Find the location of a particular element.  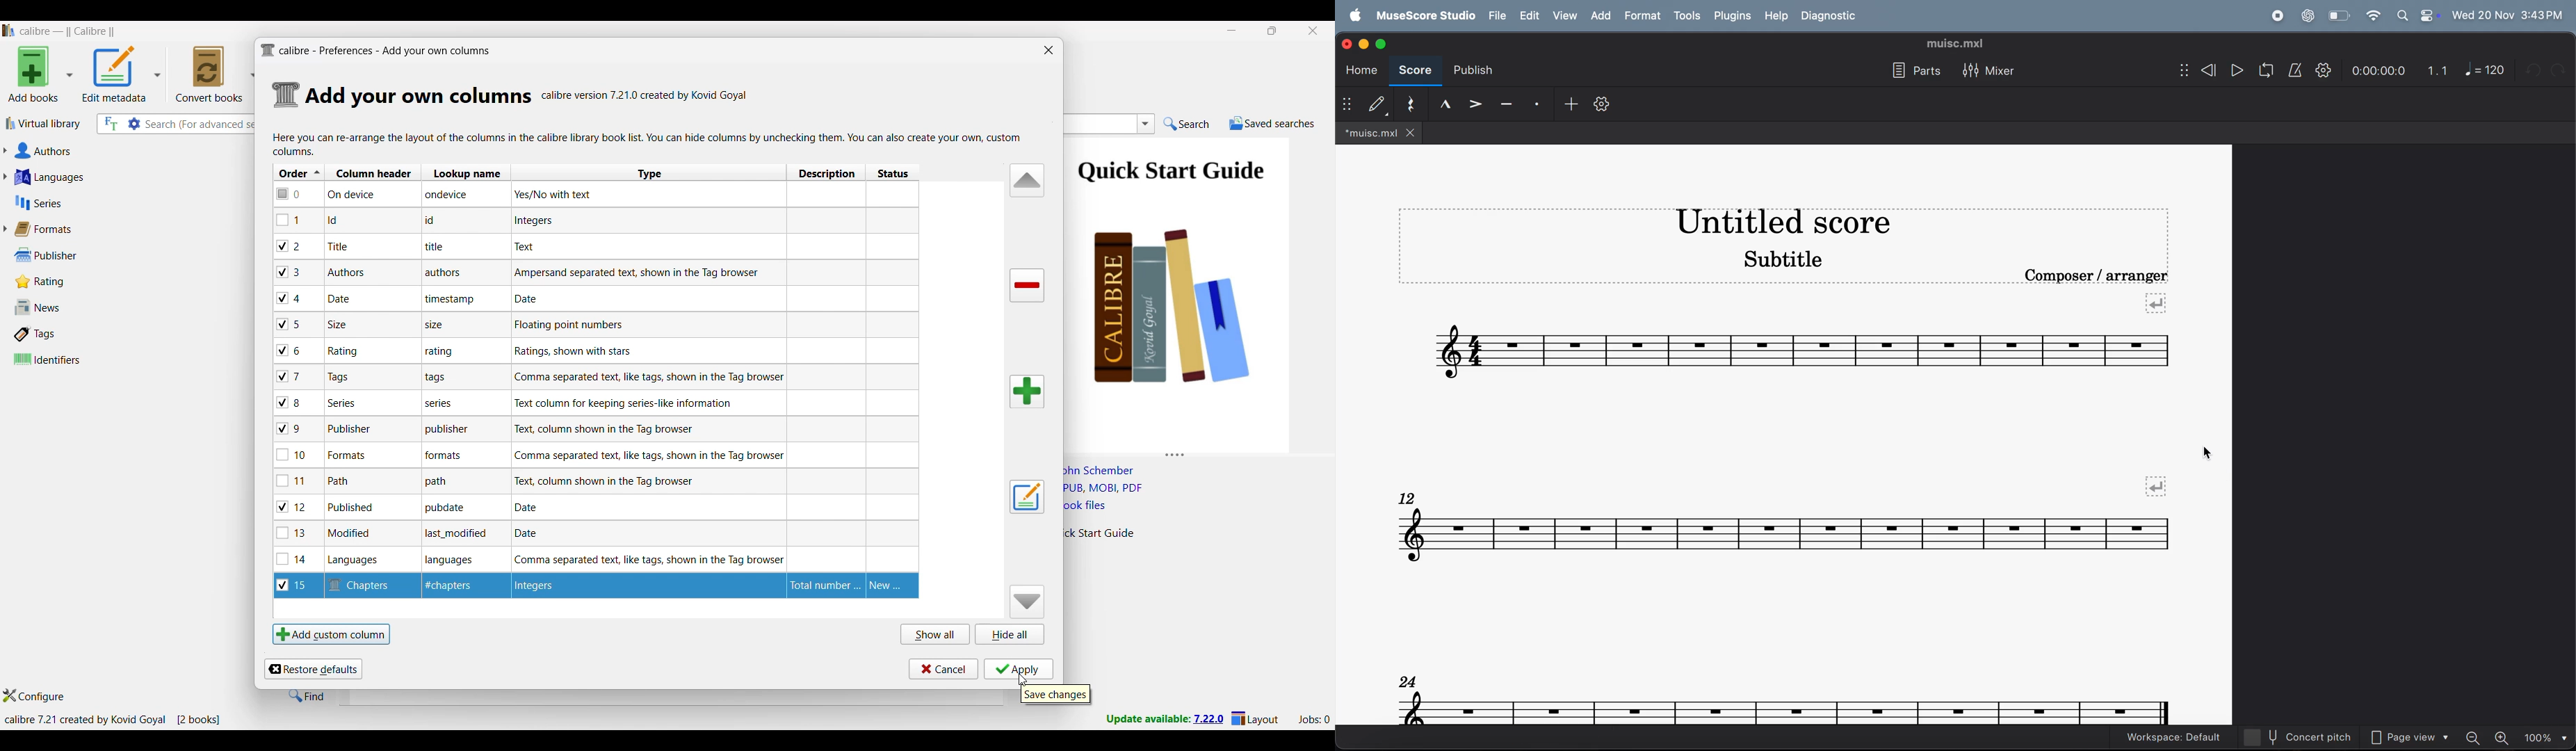

note is located at coordinates (440, 326).